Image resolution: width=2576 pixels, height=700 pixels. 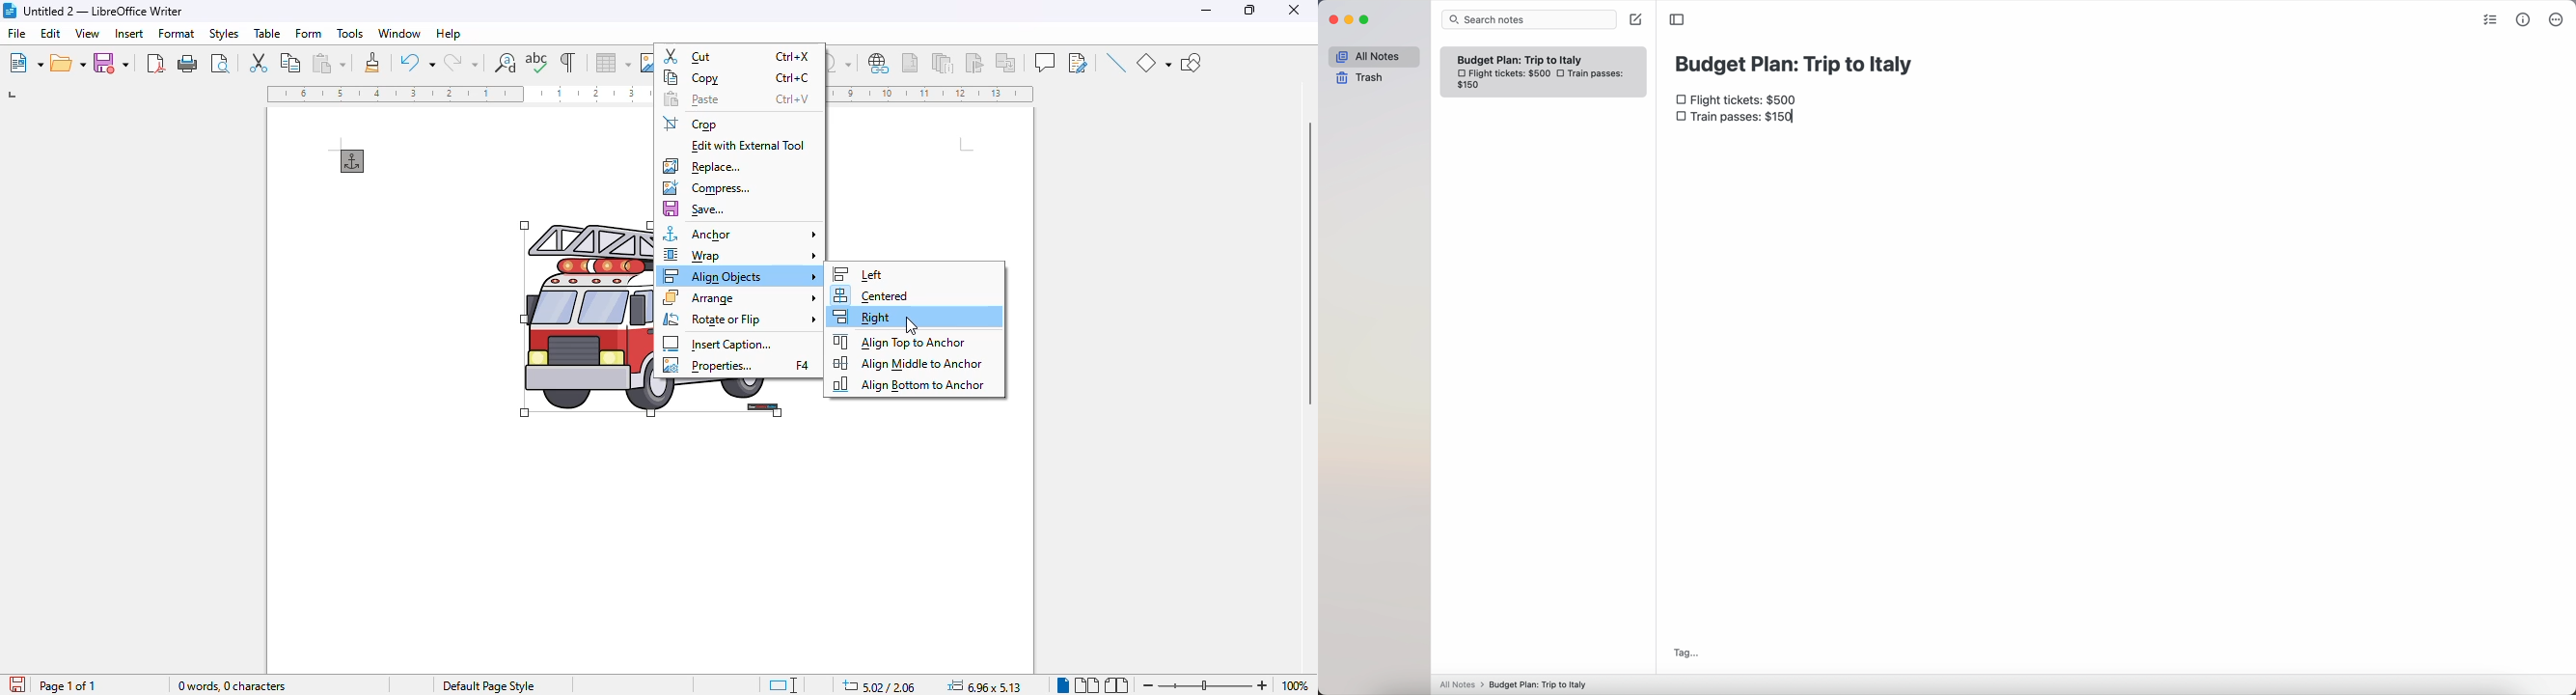 I want to click on align objects, so click(x=741, y=275).